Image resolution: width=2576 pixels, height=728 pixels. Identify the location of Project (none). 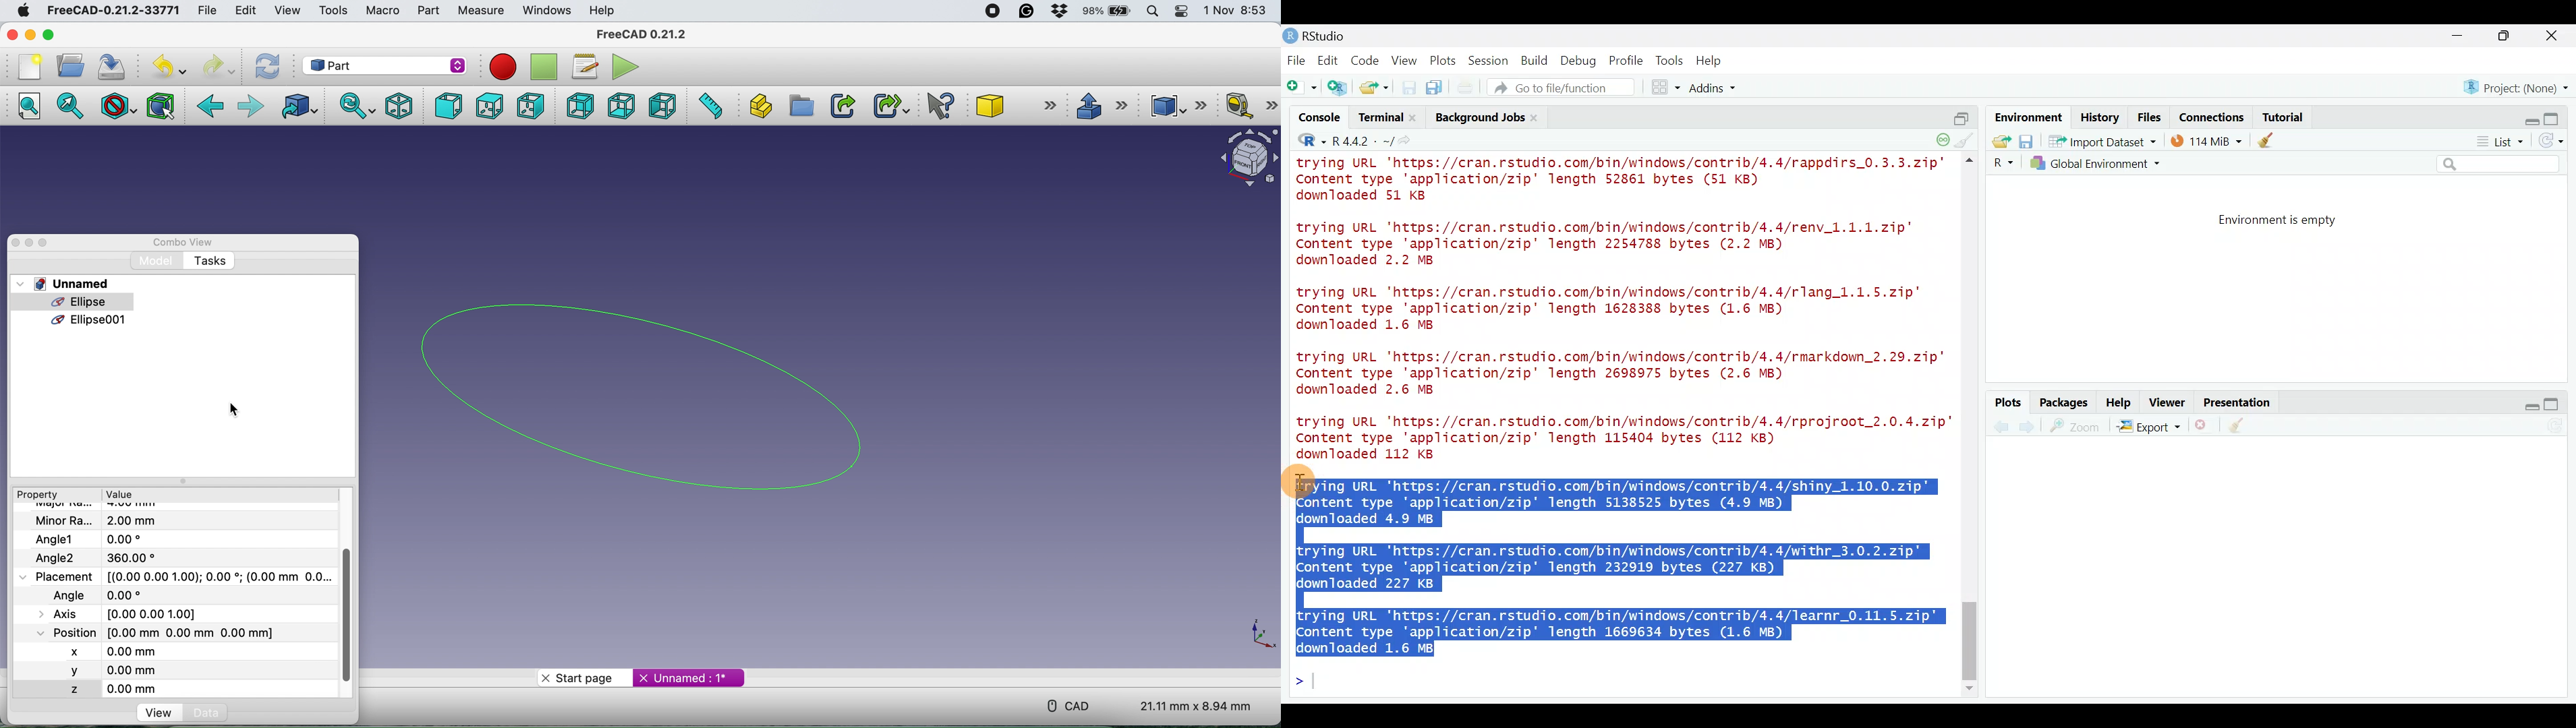
(2520, 86).